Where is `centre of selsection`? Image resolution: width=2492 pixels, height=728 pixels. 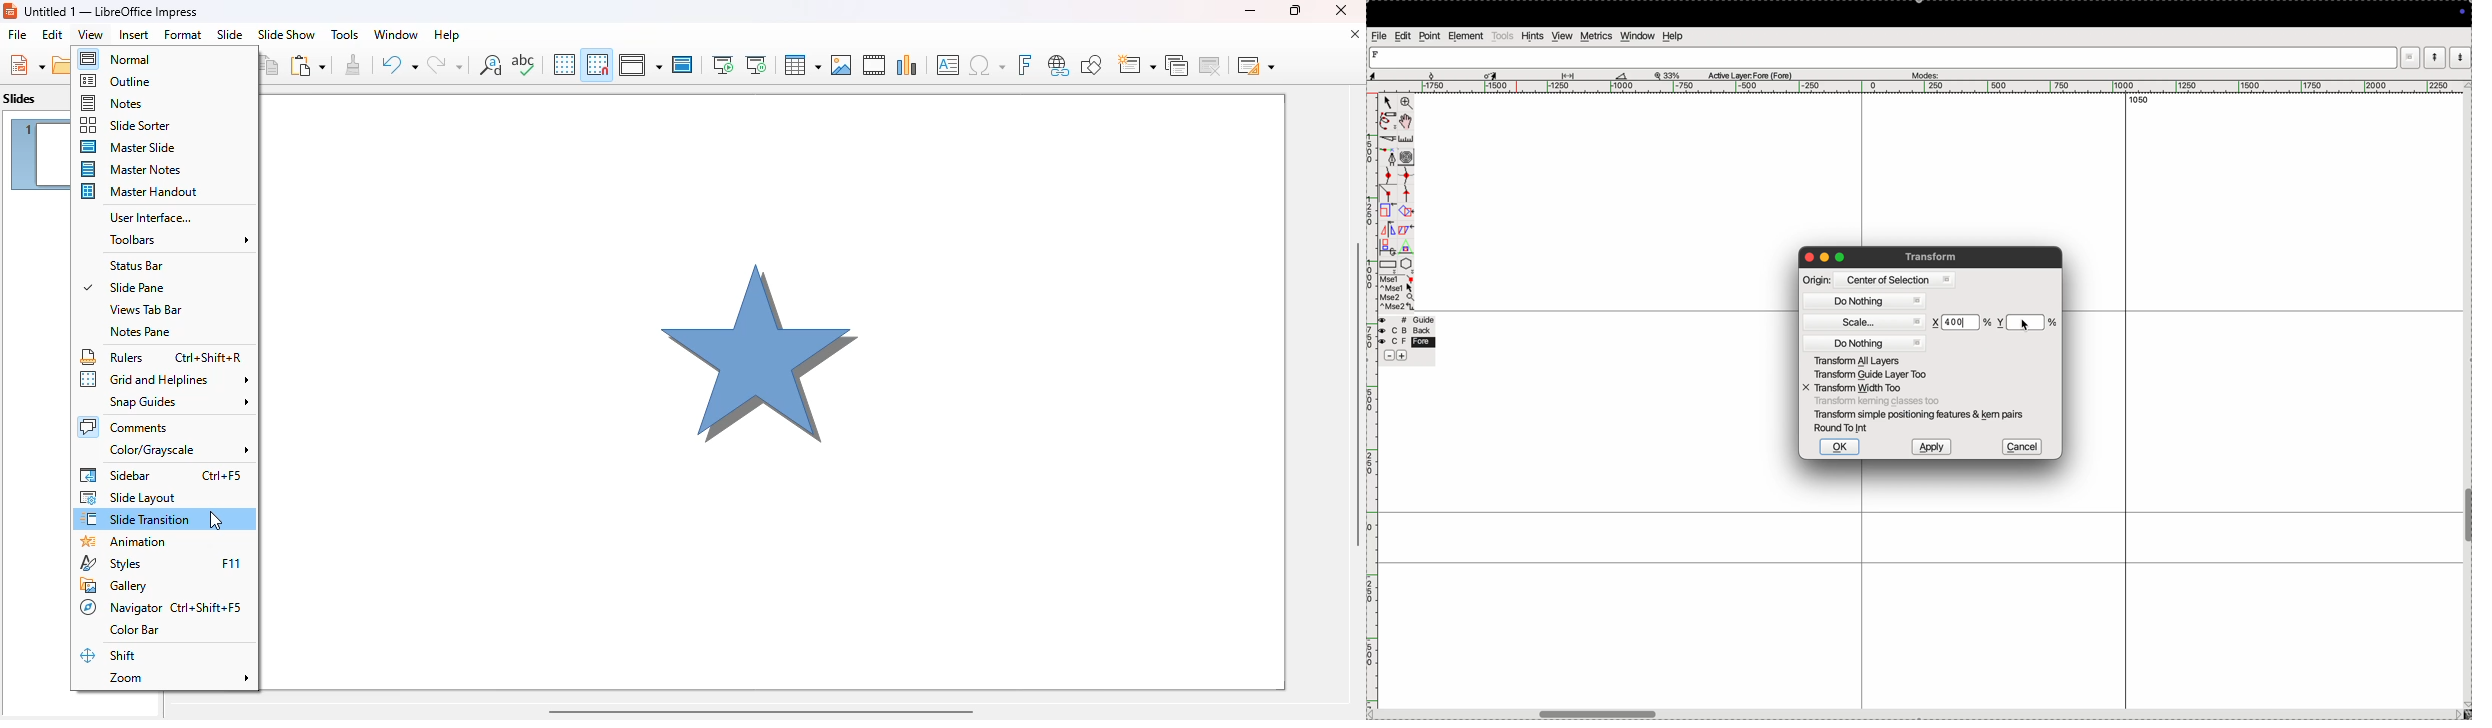 centre of selsection is located at coordinates (1894, 280).